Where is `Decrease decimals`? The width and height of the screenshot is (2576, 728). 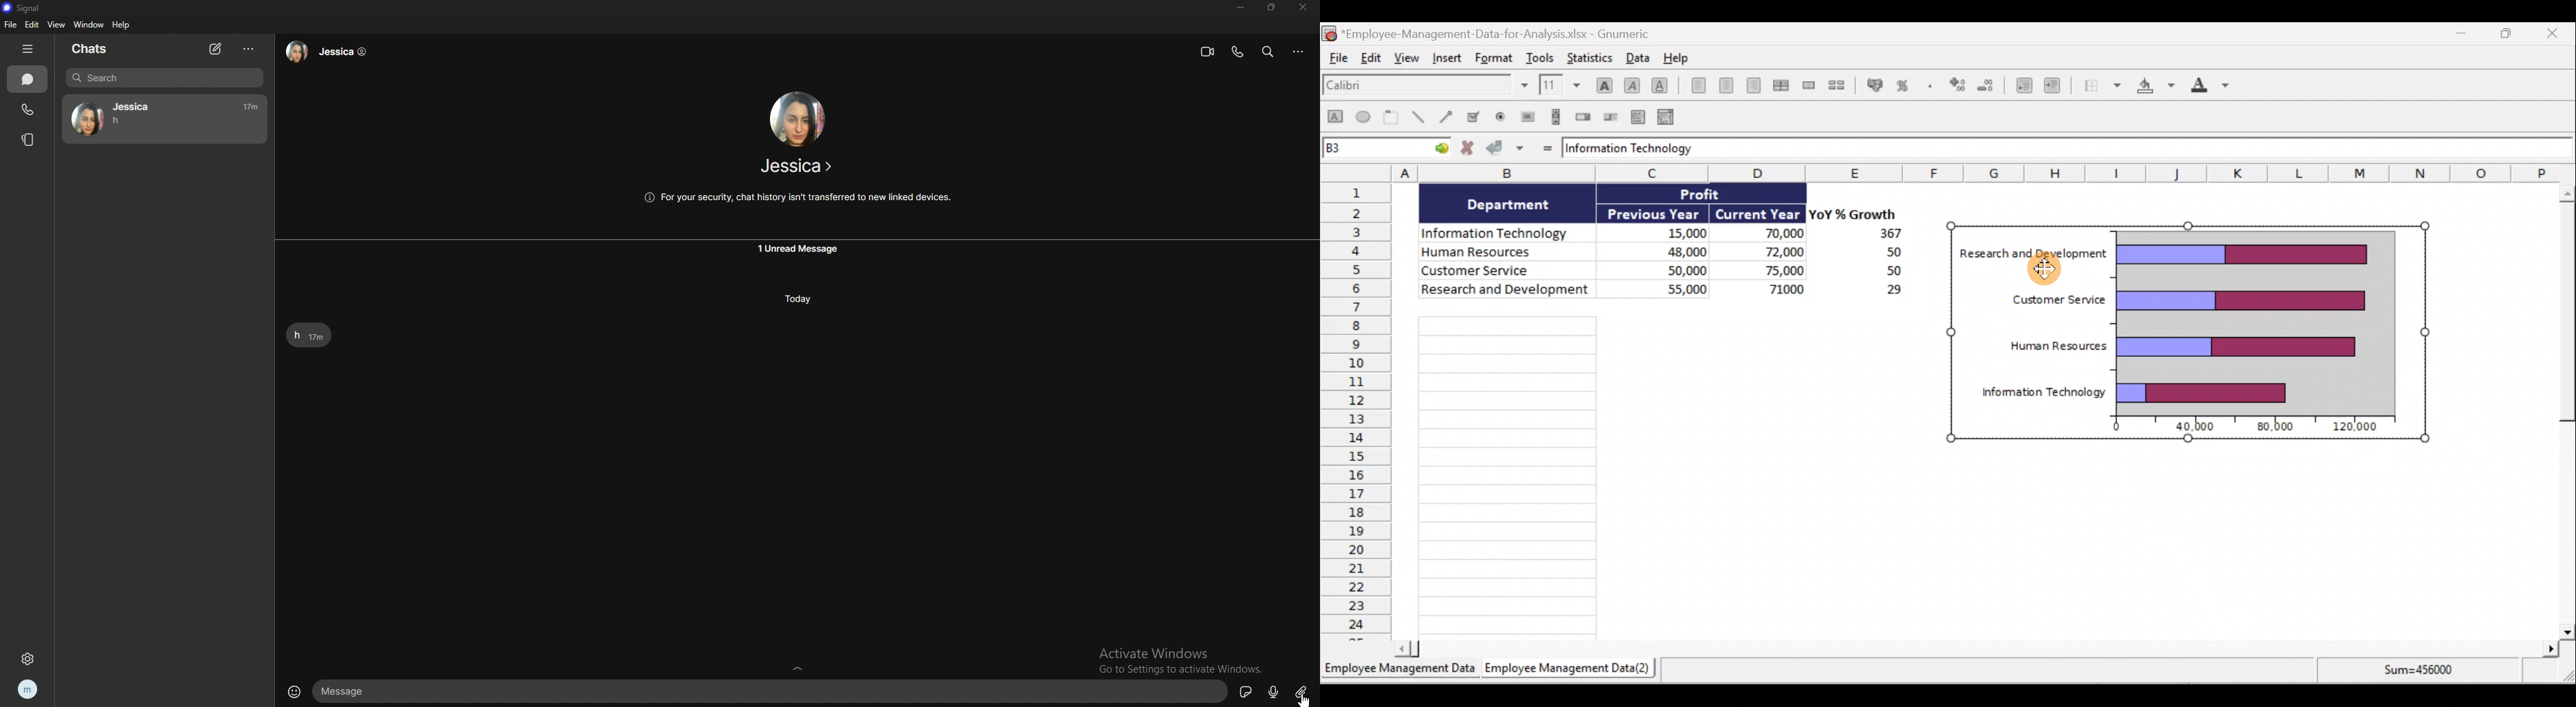
Decrease decimals is located at coordinates (1987, 87).